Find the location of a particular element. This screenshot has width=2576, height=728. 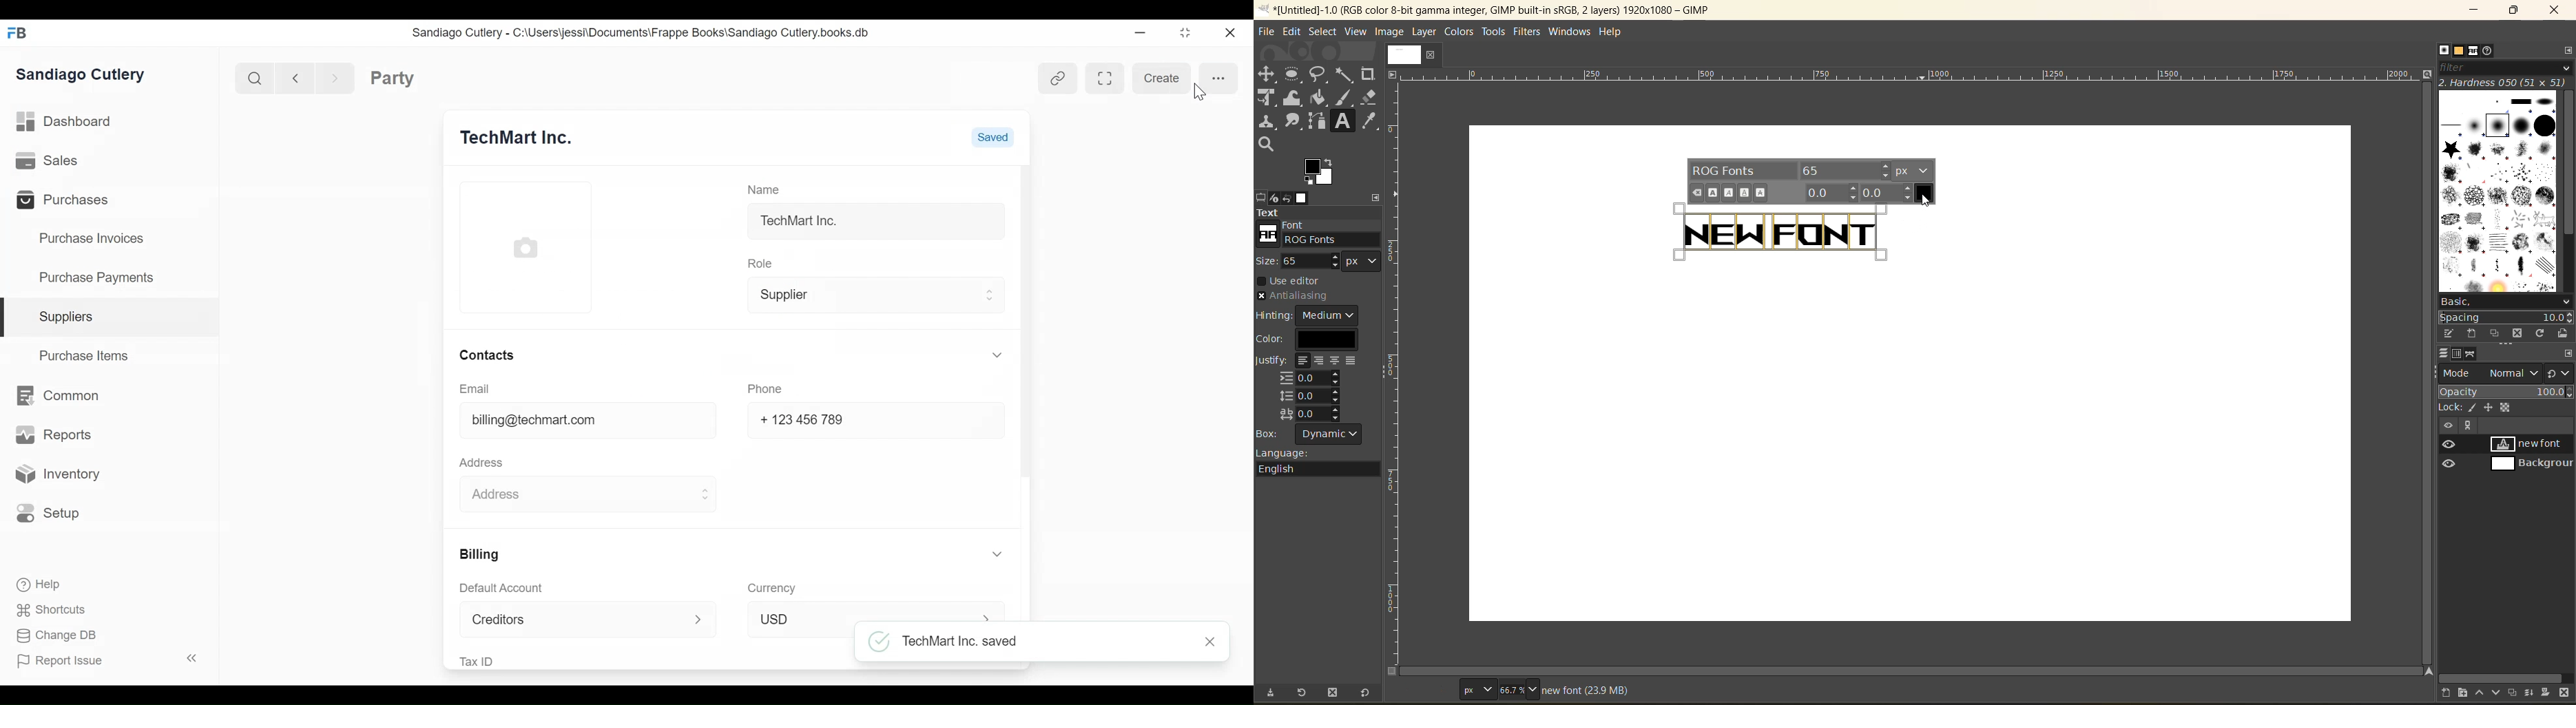

Supplies is located at coordinates (71, 317).